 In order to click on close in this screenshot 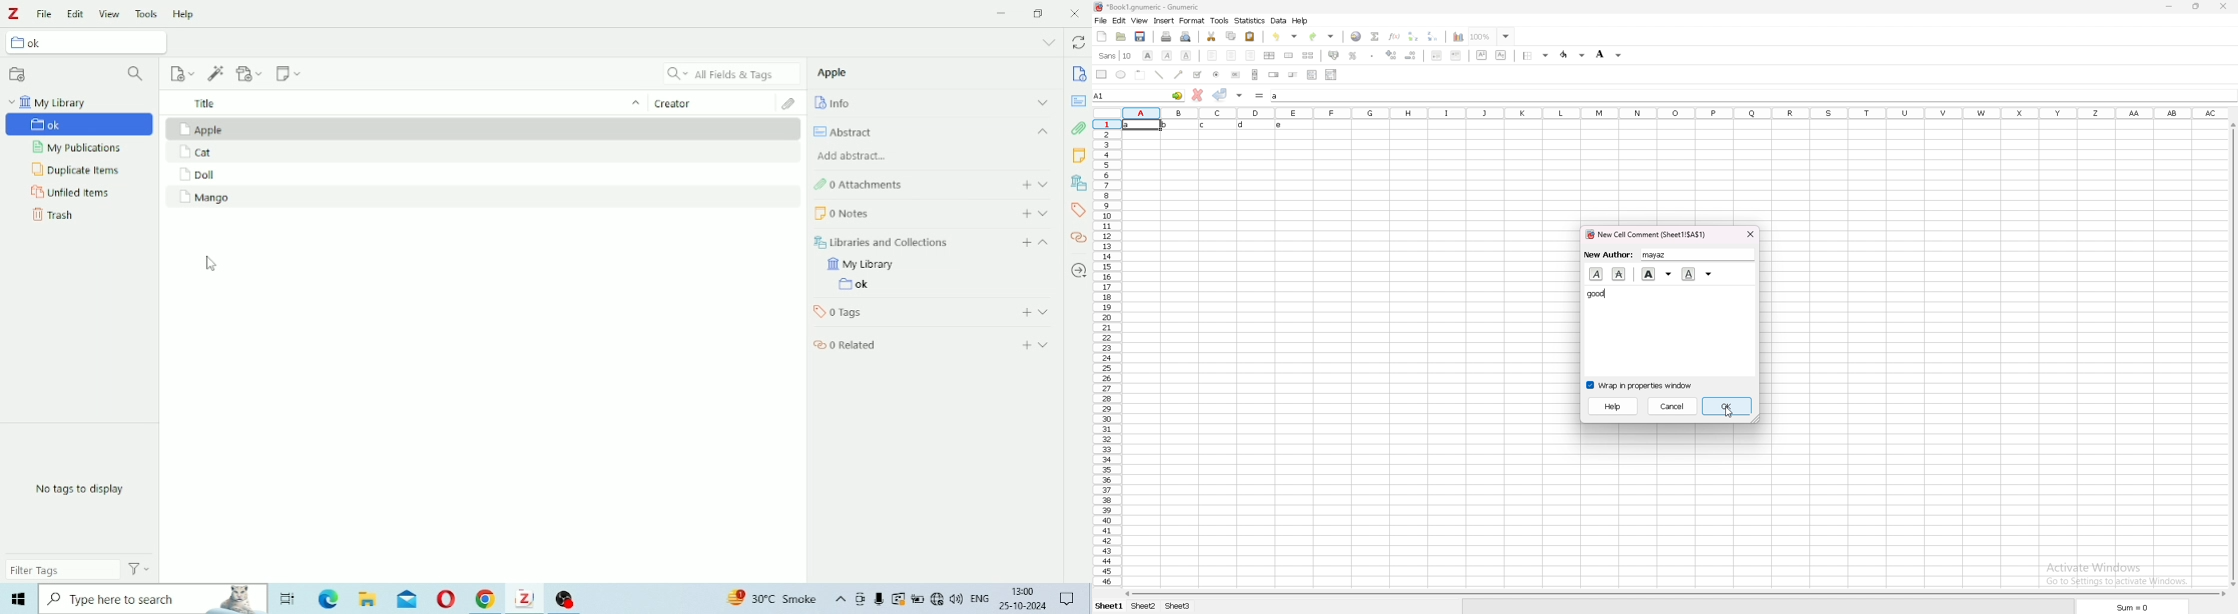, I will do `click(1751, 235)`.